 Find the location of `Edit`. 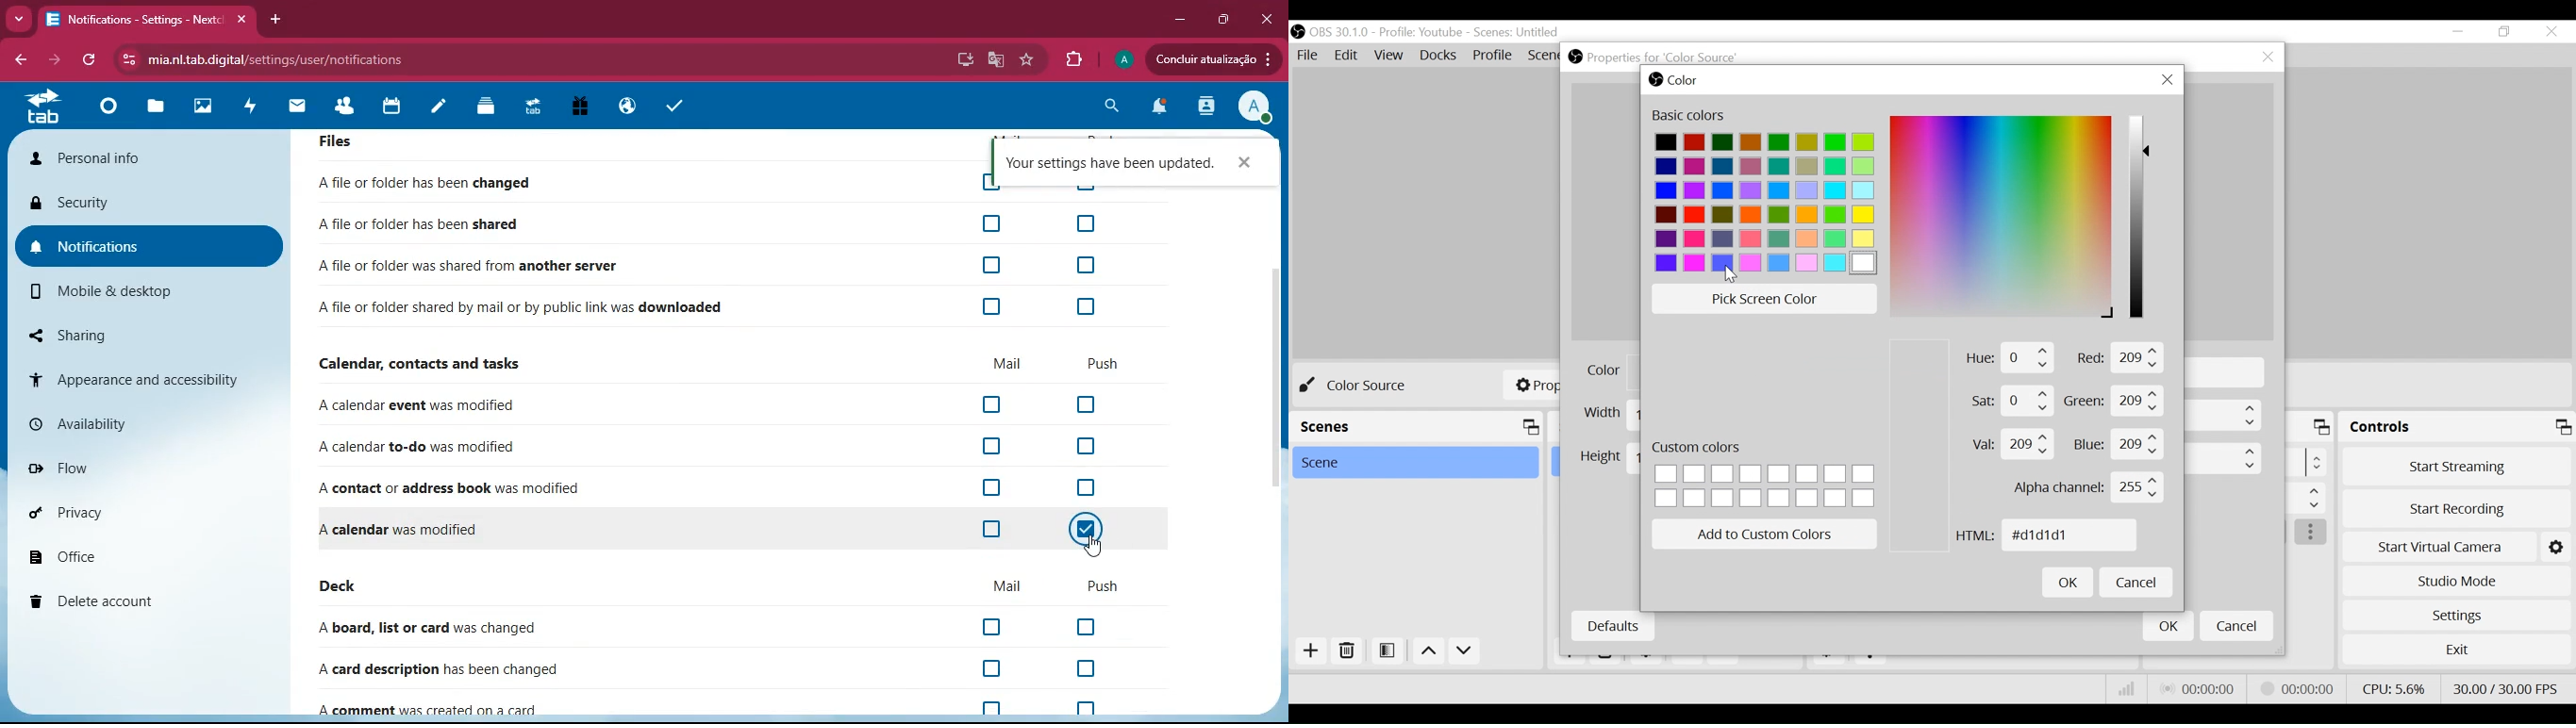

Edit is located at coordinates (1346, 54).